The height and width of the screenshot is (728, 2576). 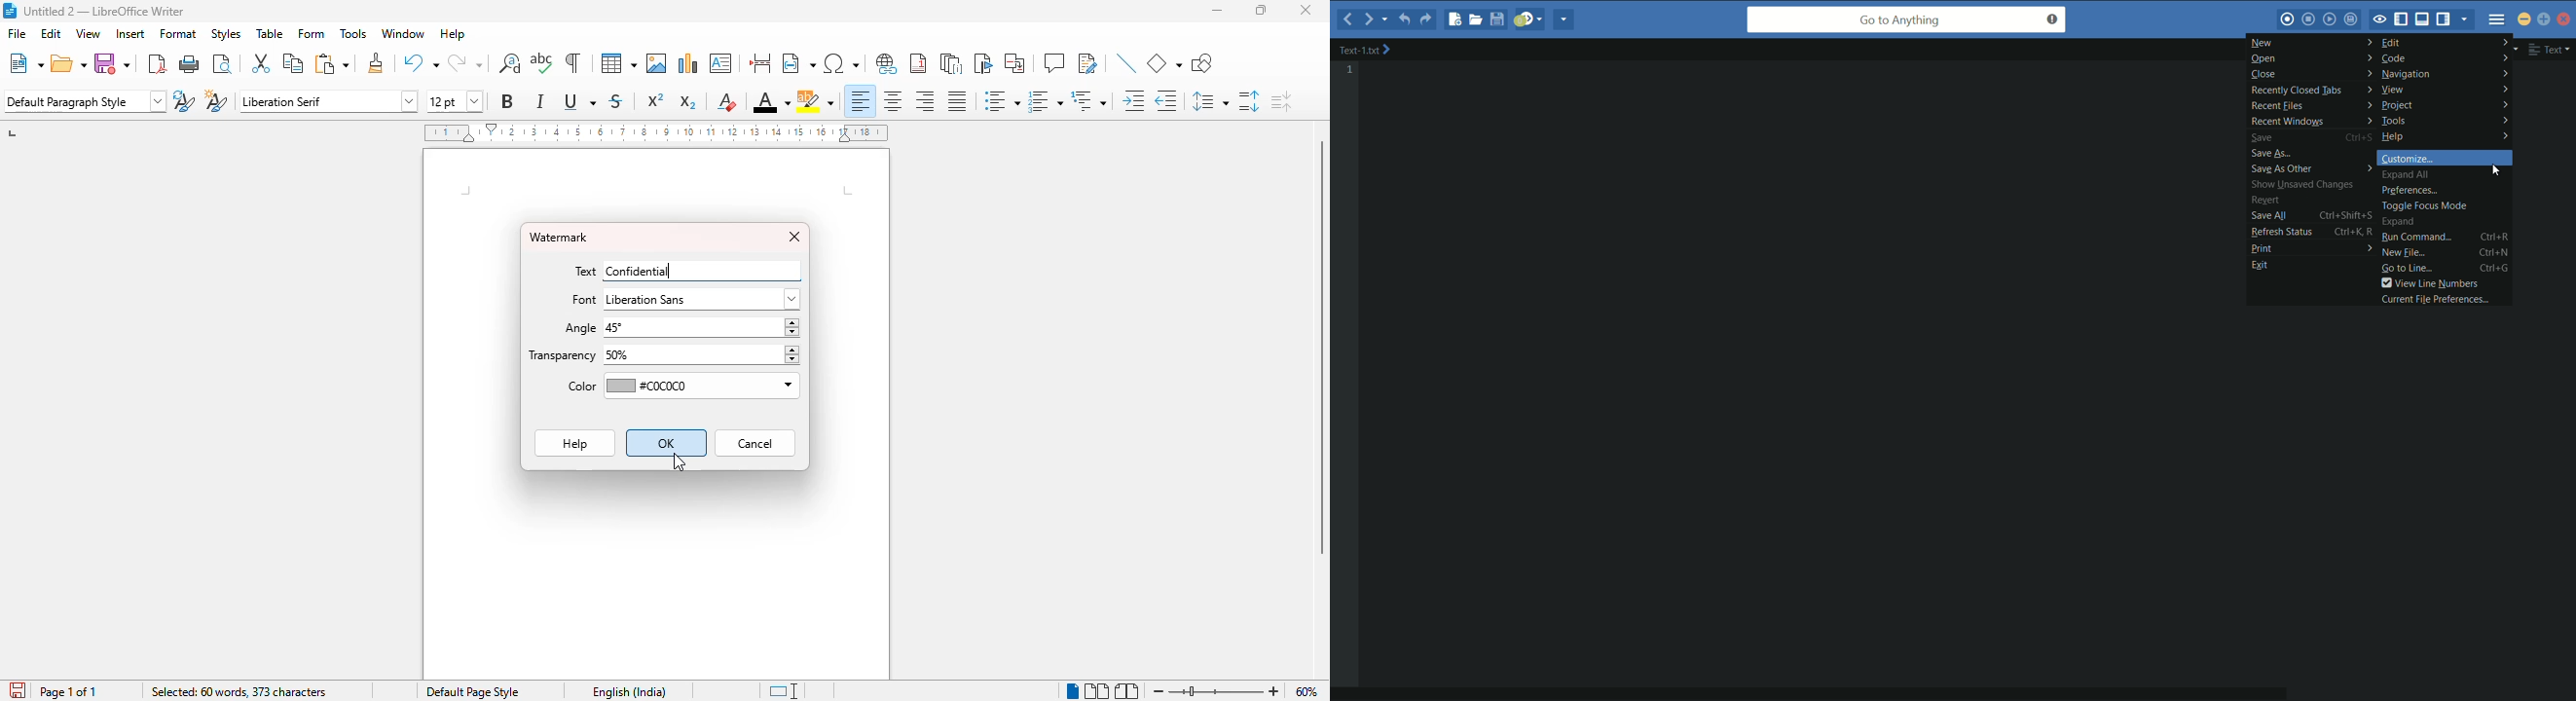 I want to click on insert footnote, so click(x=919, y=63).